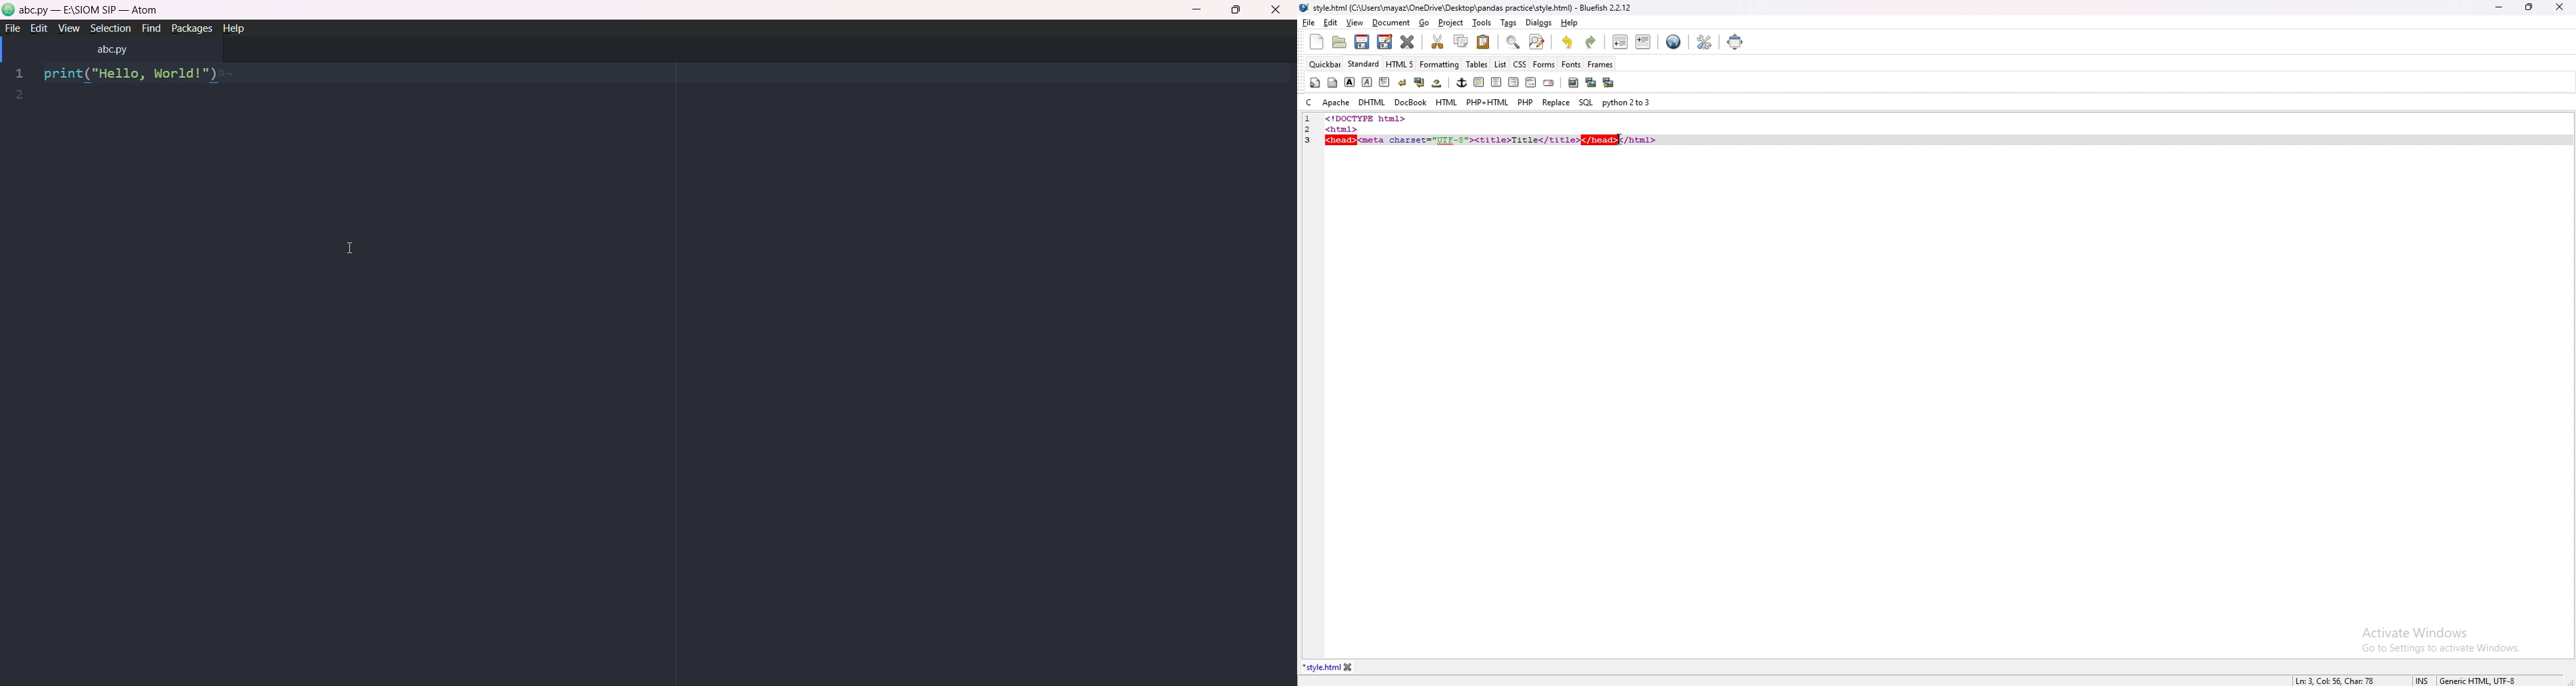 The image size is (2576, 700). Describe the element at coordinates (2529, 7) in the screenshot. I see `resize` at that location.